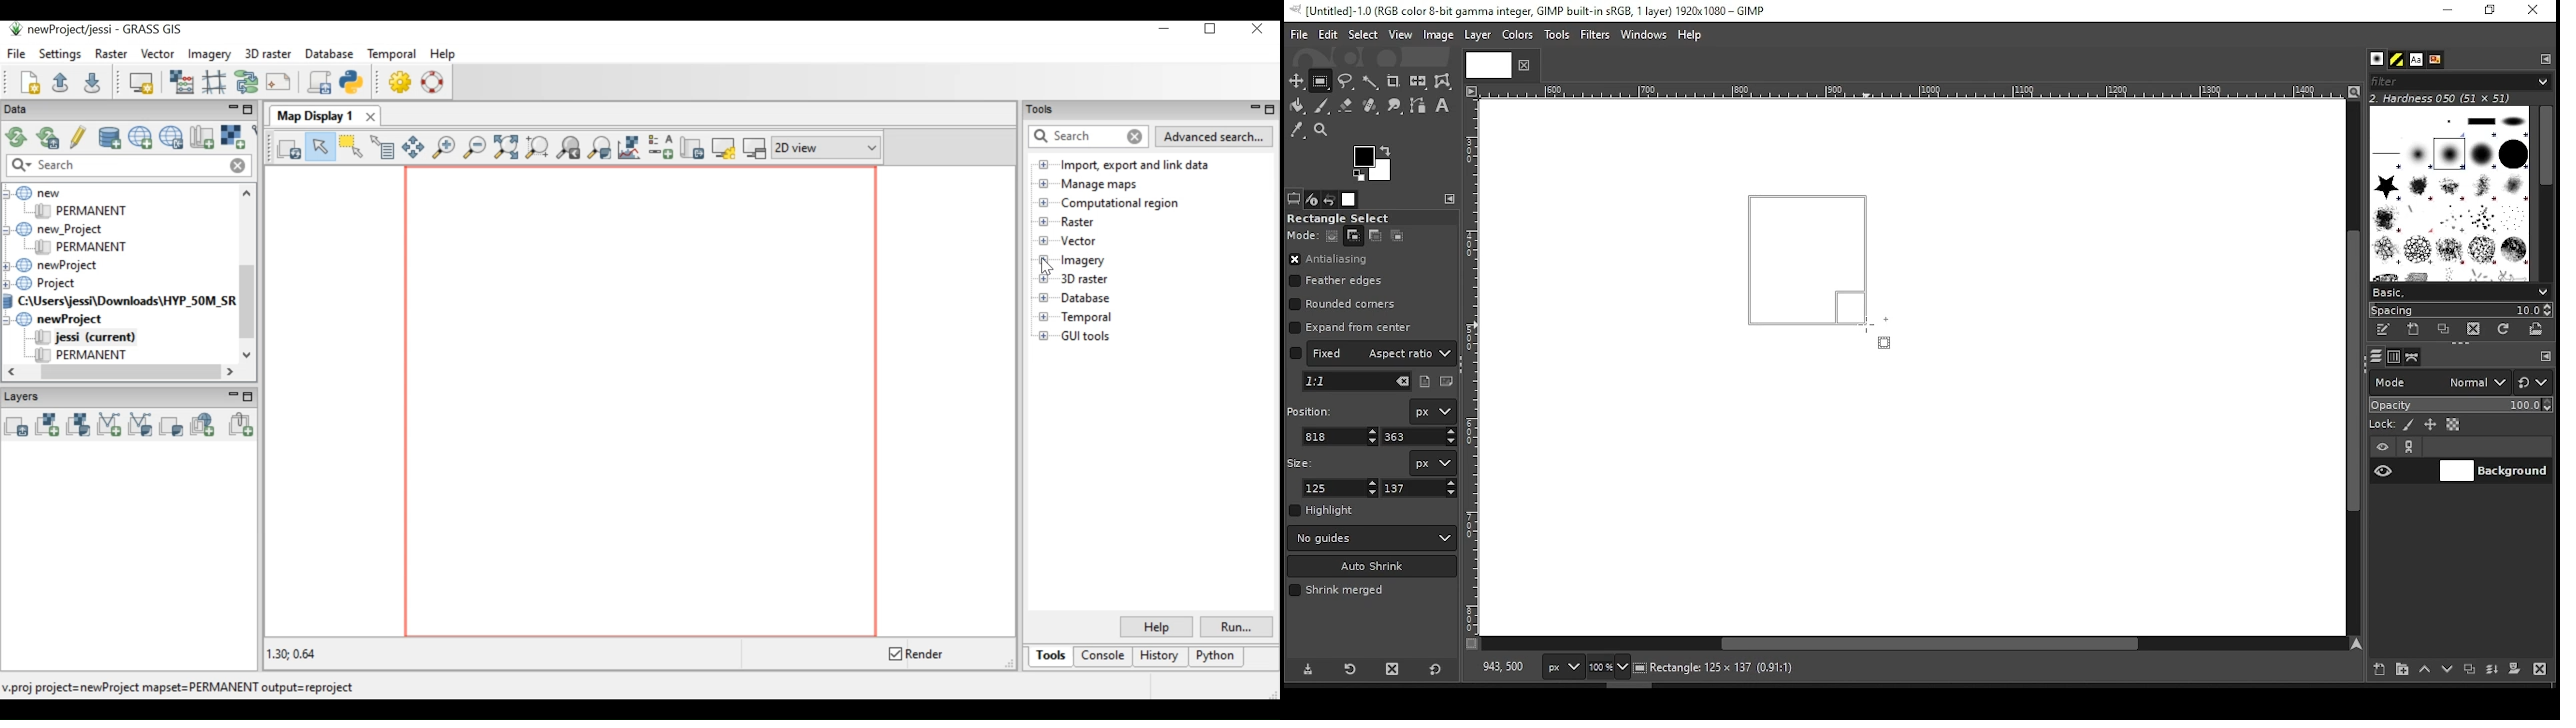 The image size is (2576, 728). I want to click on eraser tool, so click(1345, 105).